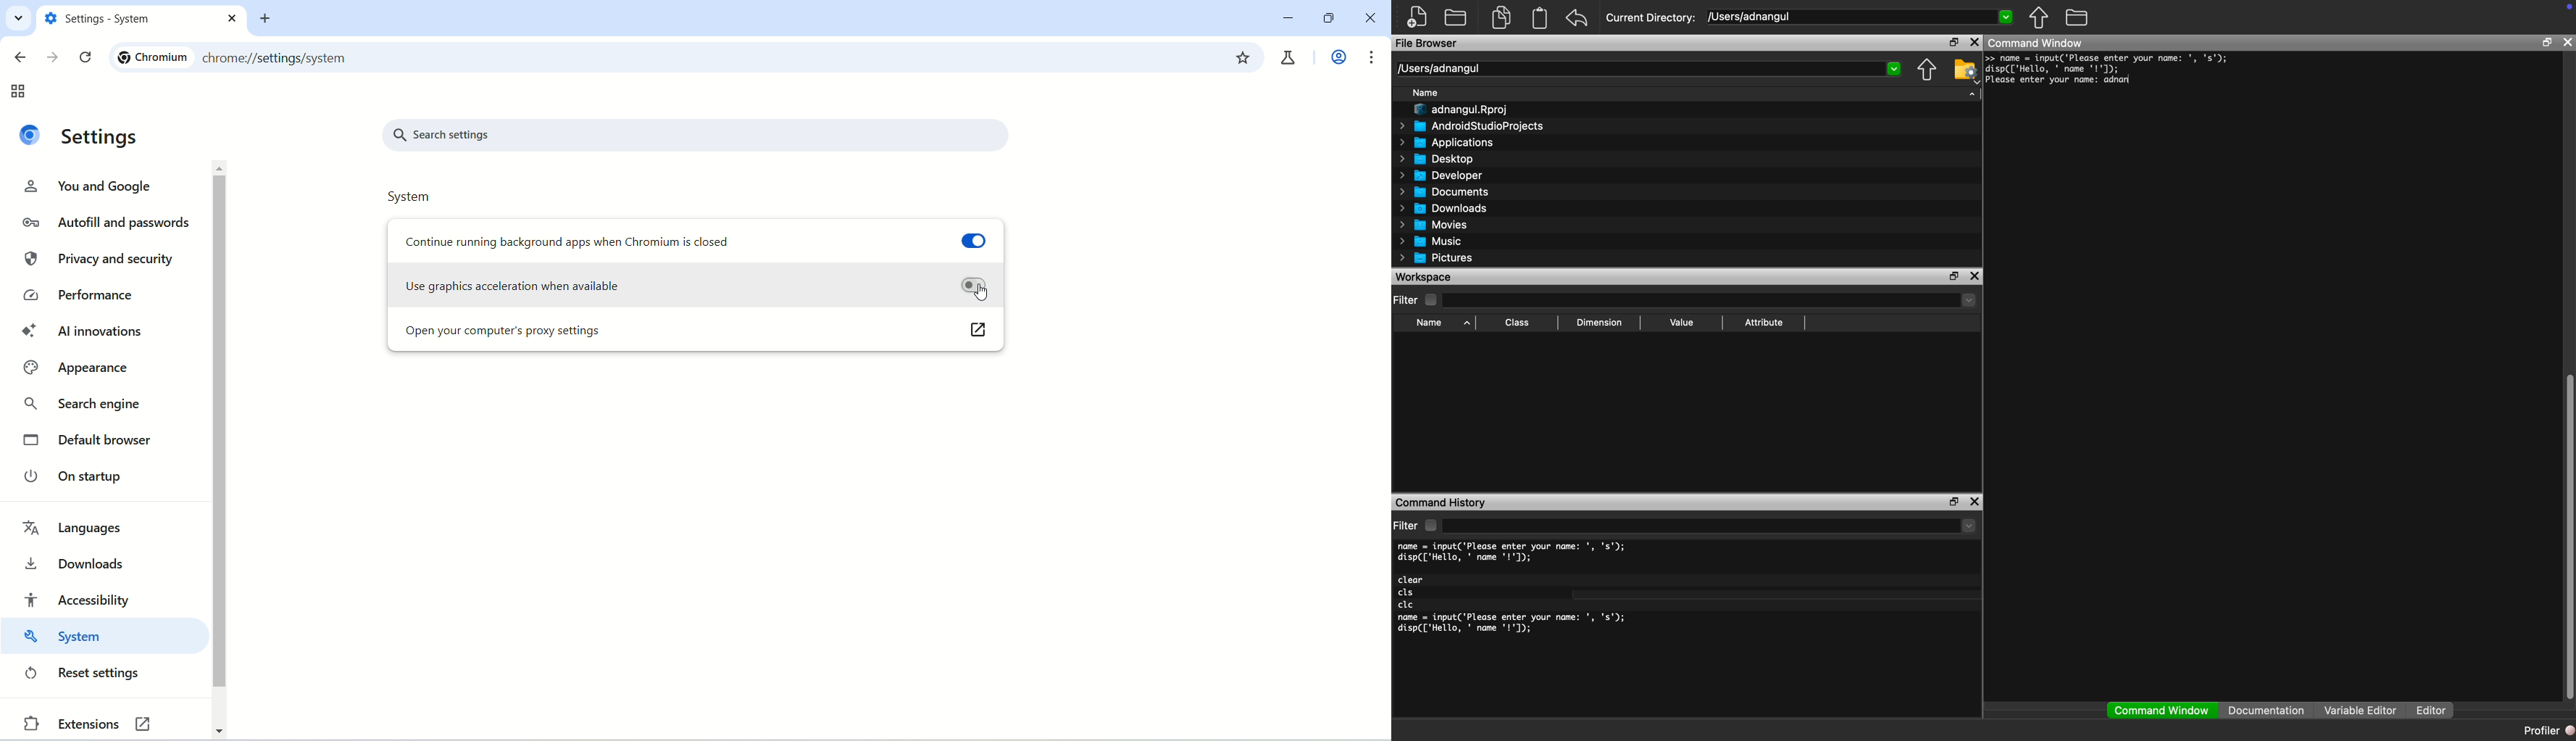  I want to click on system, so click(410, 199).